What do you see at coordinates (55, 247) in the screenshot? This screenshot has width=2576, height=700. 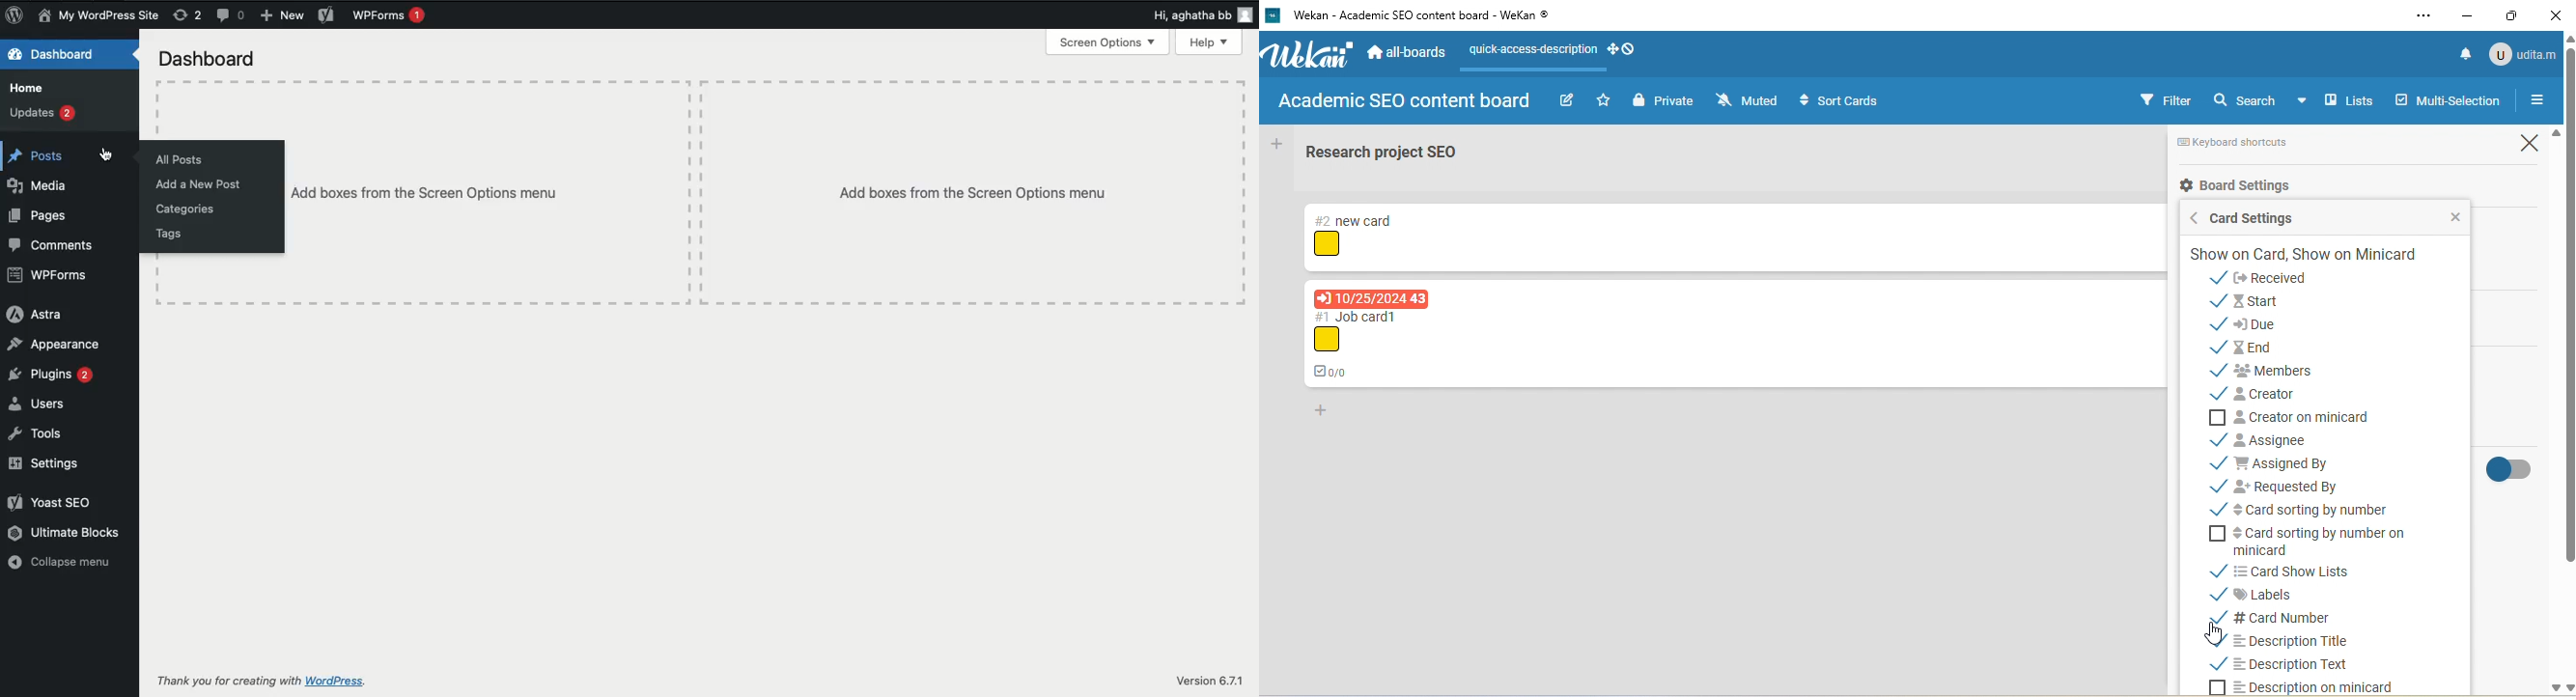 I see `Comments` at bounding box center [55, 247].